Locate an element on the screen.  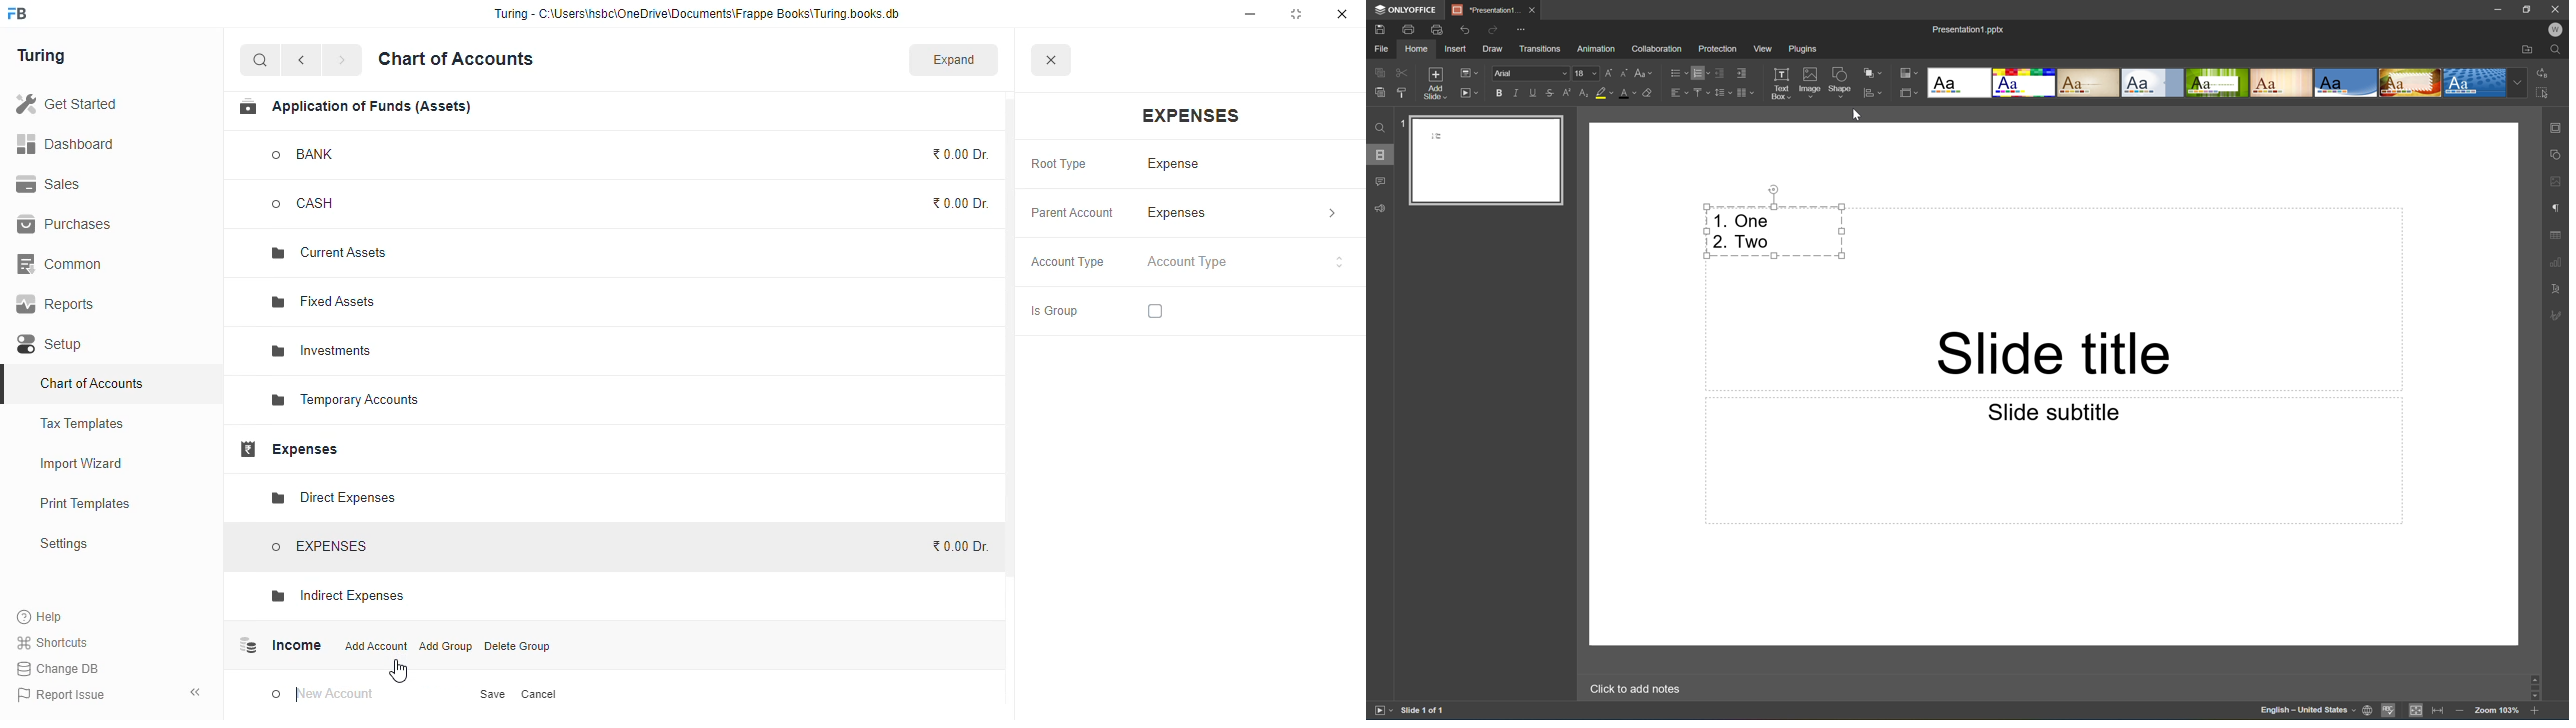
Slide show is located at coordinates (1381, 710).